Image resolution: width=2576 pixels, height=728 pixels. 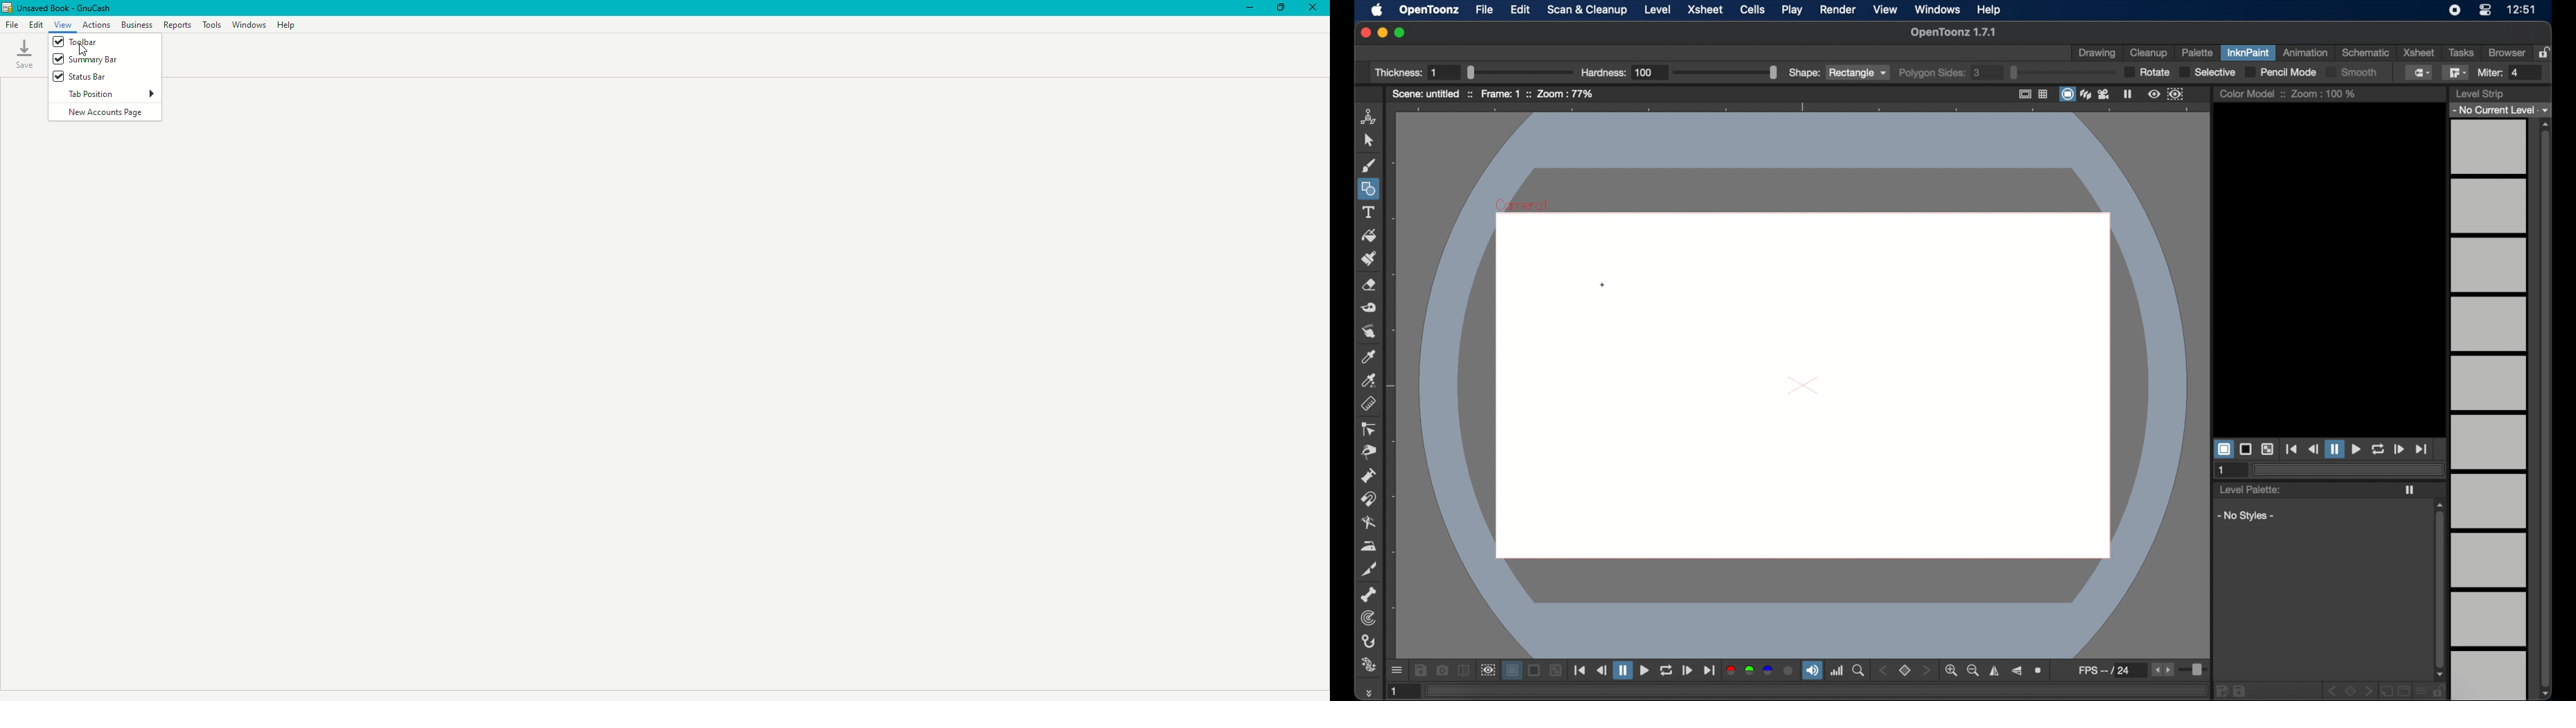 I want to click on level palette, so click(x=2250, y=489).